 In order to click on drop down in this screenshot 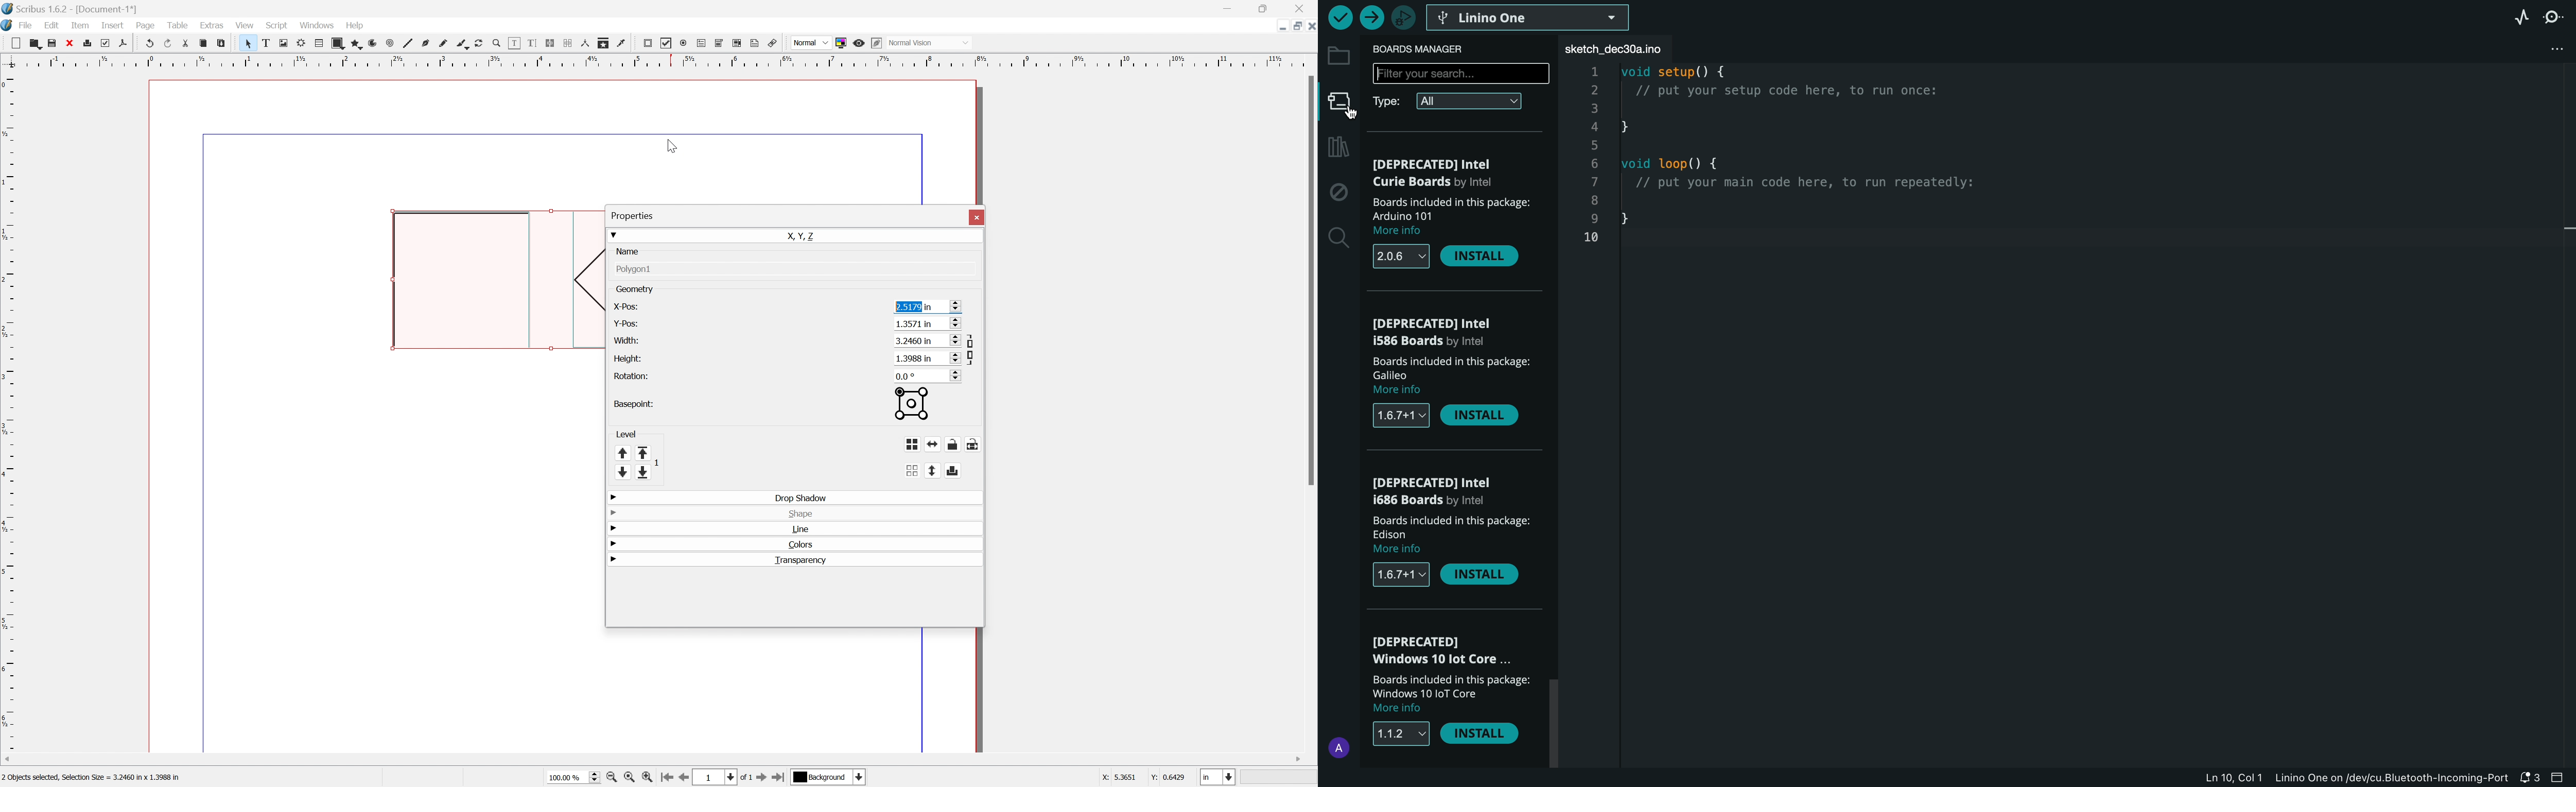, I will do `click(615, 527)`.